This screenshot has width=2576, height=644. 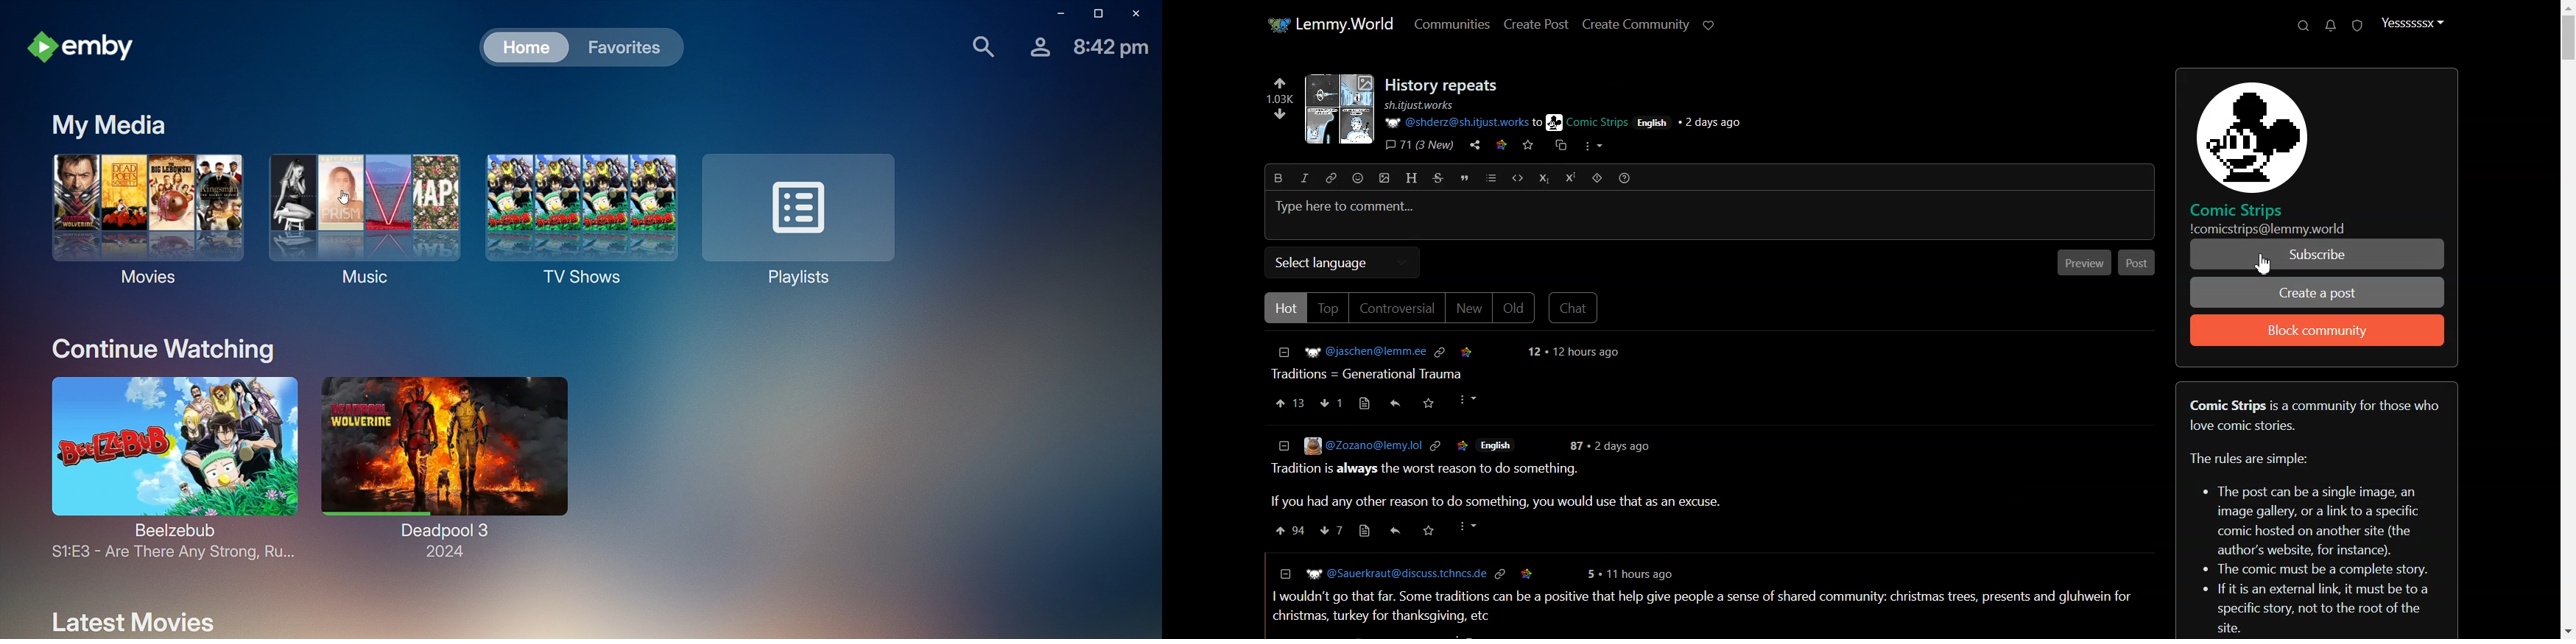 I want to click on Bold, so click(x=1278, y=177).